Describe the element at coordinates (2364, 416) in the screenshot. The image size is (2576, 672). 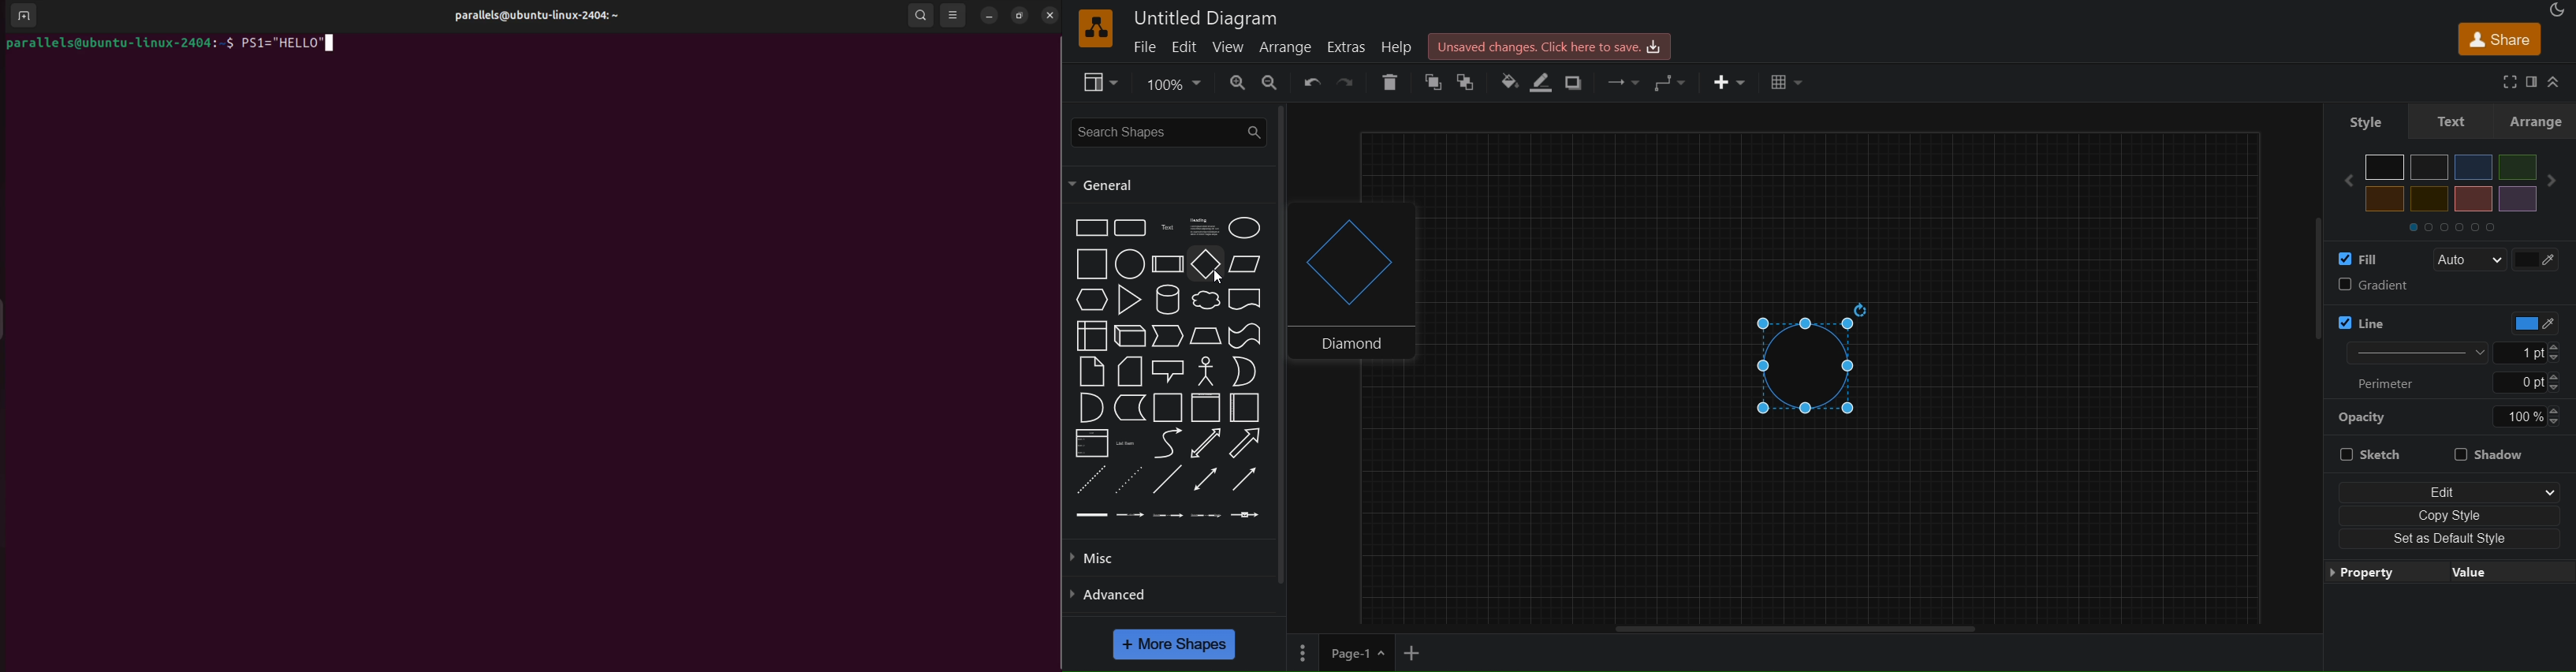
I see `opacity` at that location.